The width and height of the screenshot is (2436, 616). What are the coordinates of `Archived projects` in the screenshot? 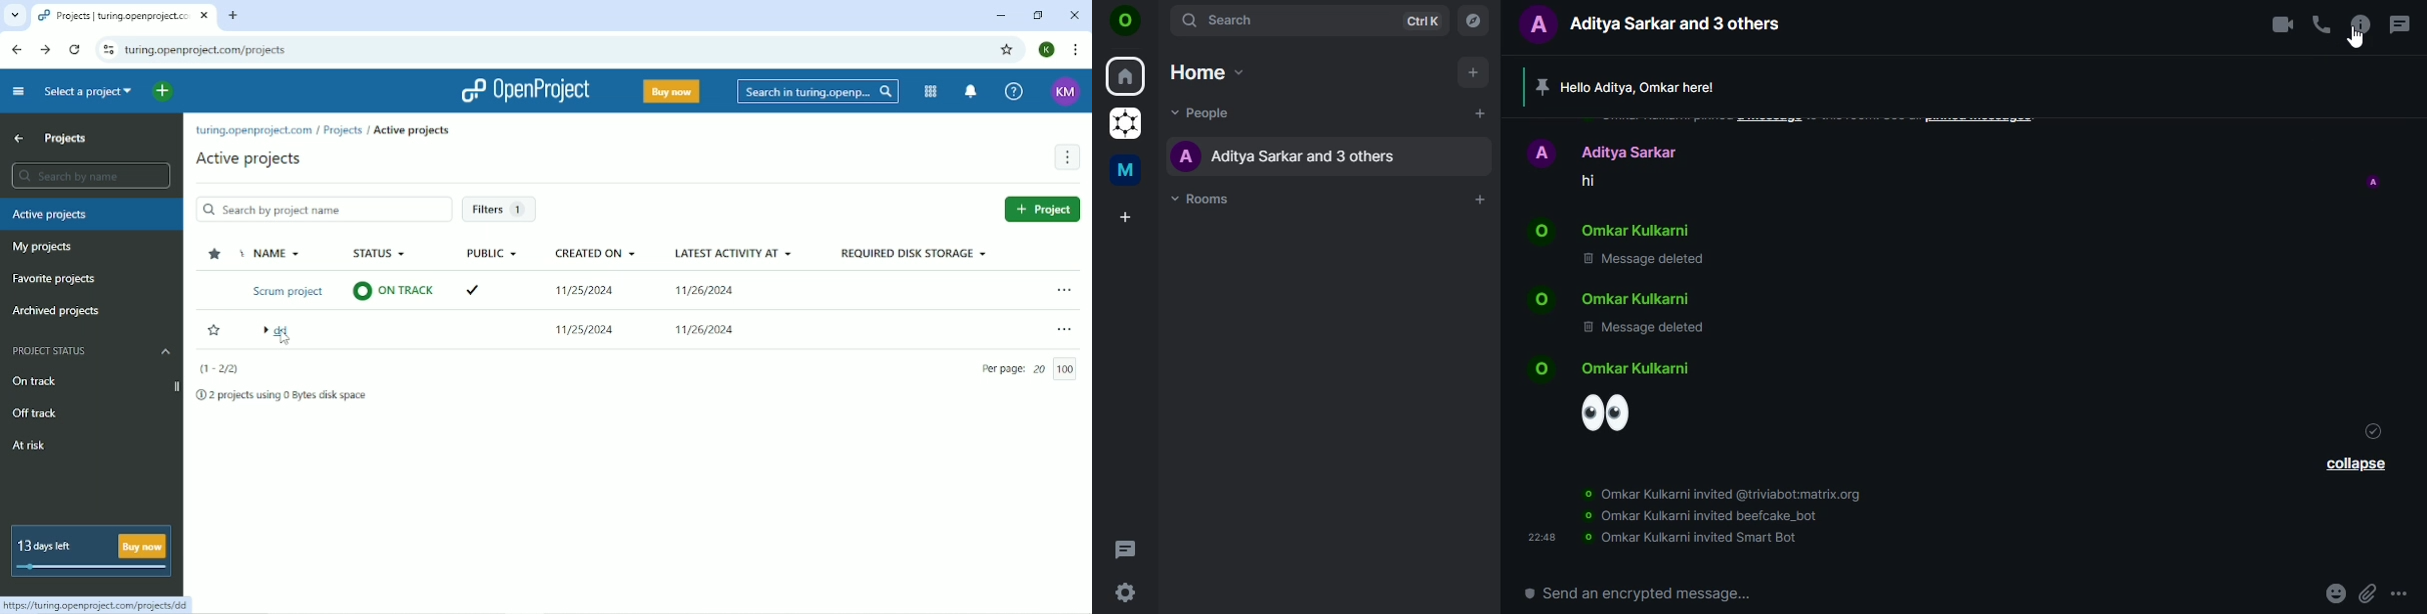 It's located at (57, 312).